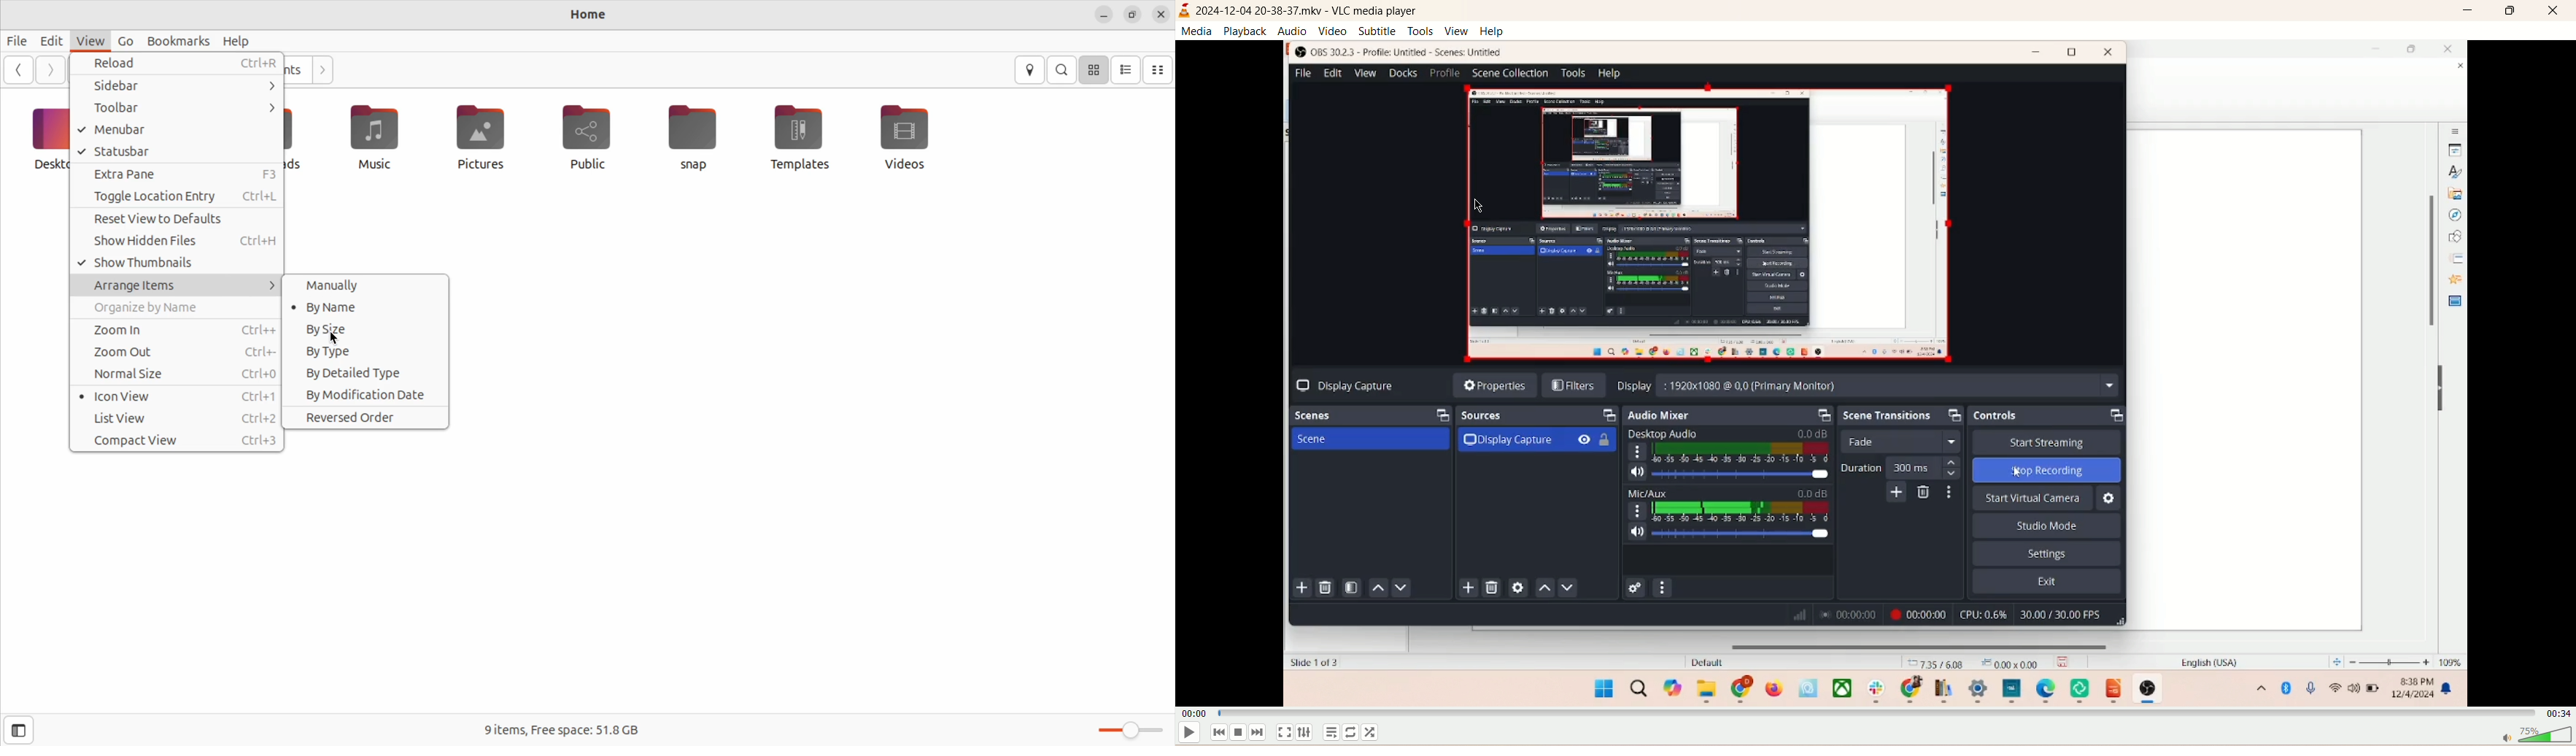  I want to click on loop, so click(1351, 732).